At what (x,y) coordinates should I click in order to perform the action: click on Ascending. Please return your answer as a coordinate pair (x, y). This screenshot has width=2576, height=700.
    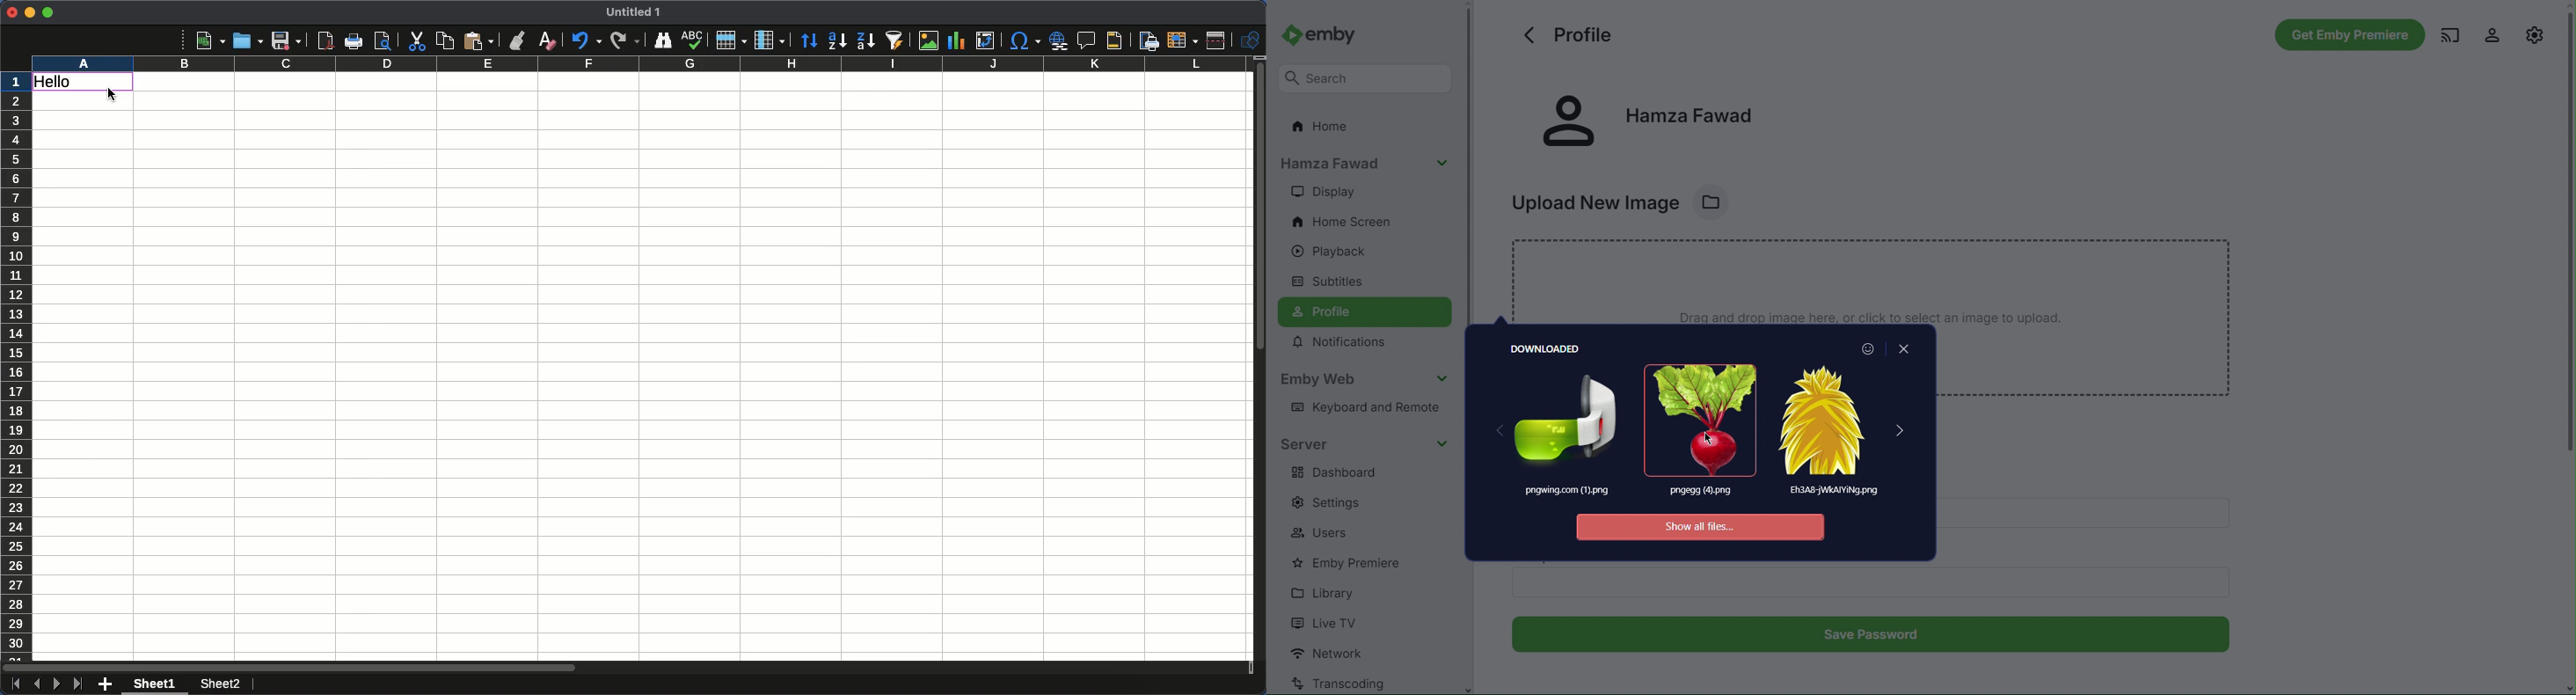
    Looking at the image, I should click on (836, 40).